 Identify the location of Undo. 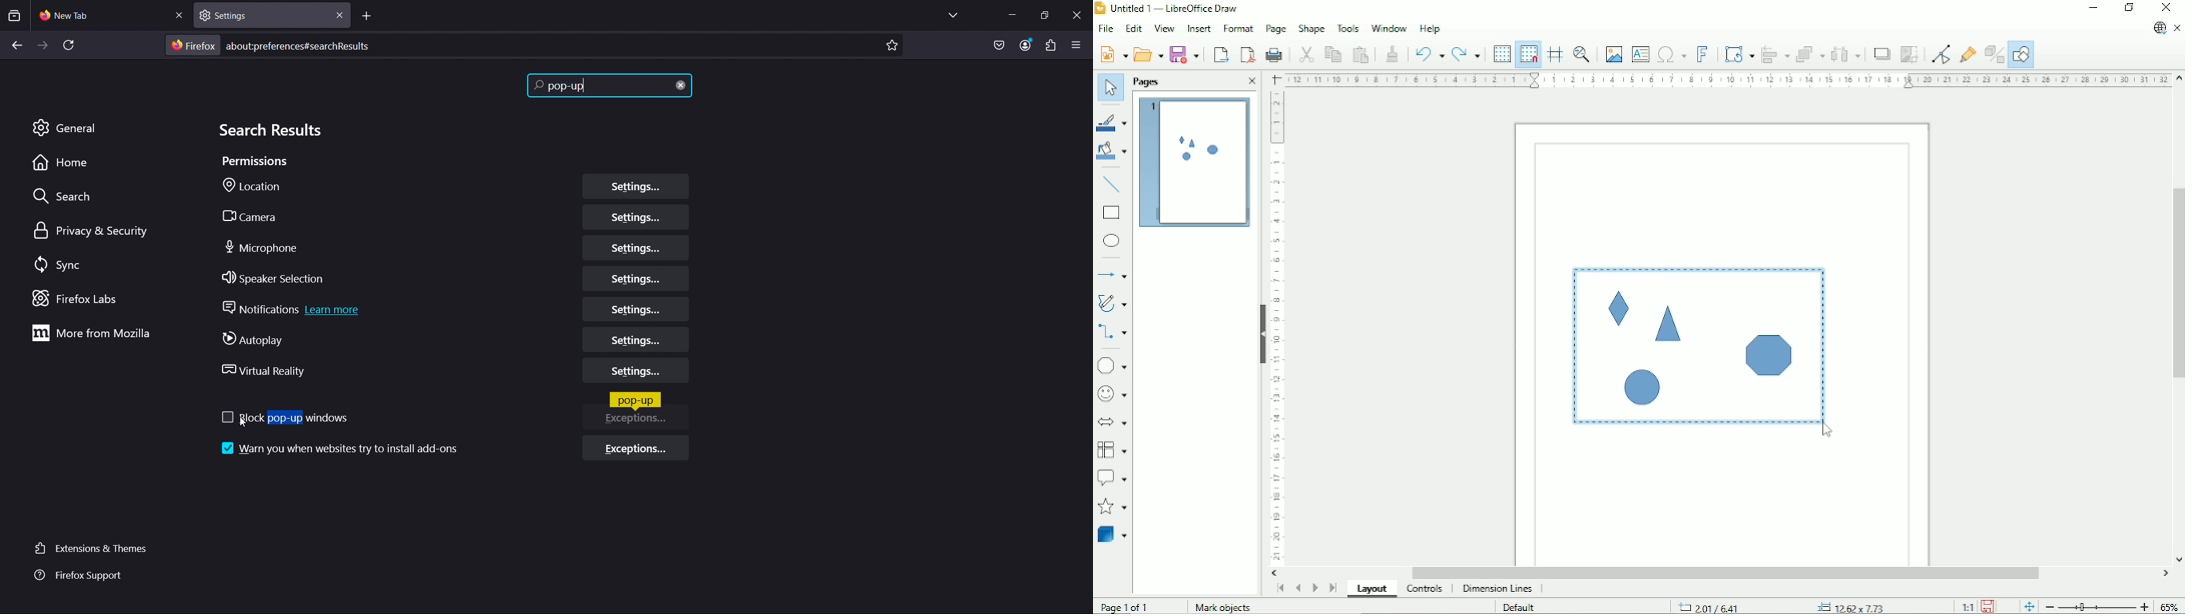
(1429, 55).